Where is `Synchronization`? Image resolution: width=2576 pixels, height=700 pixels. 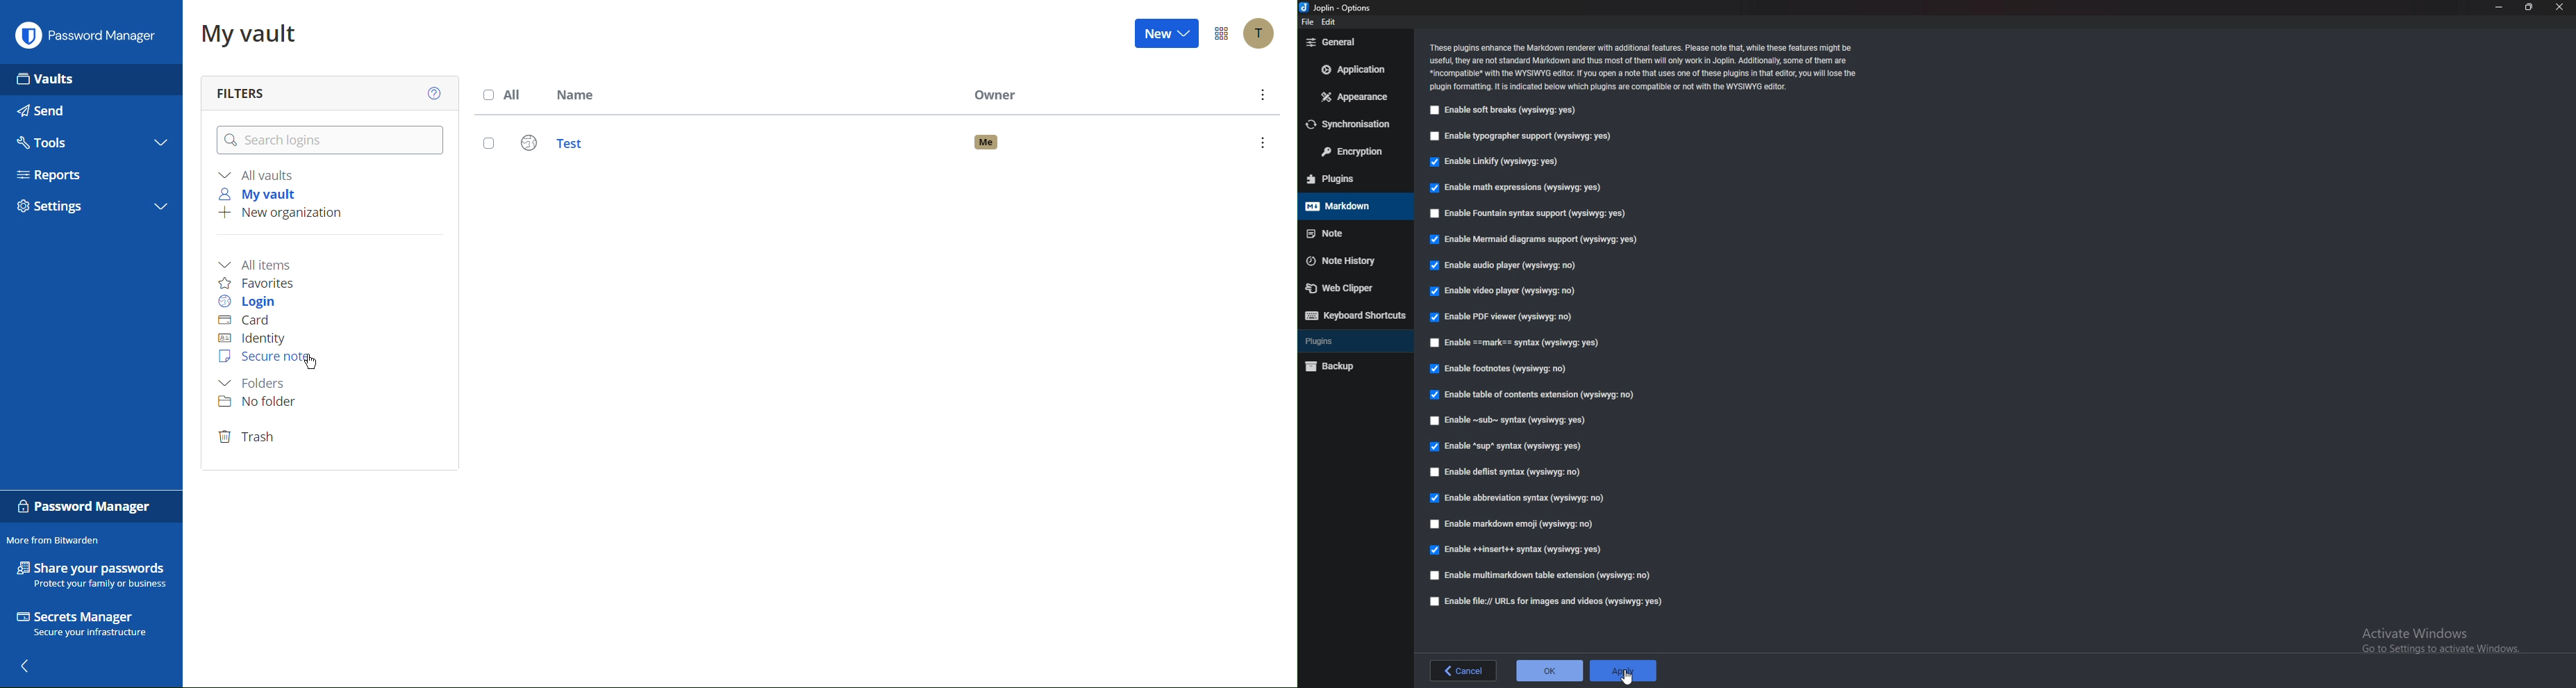 Synchronization is located at coordinates (1354, 125).